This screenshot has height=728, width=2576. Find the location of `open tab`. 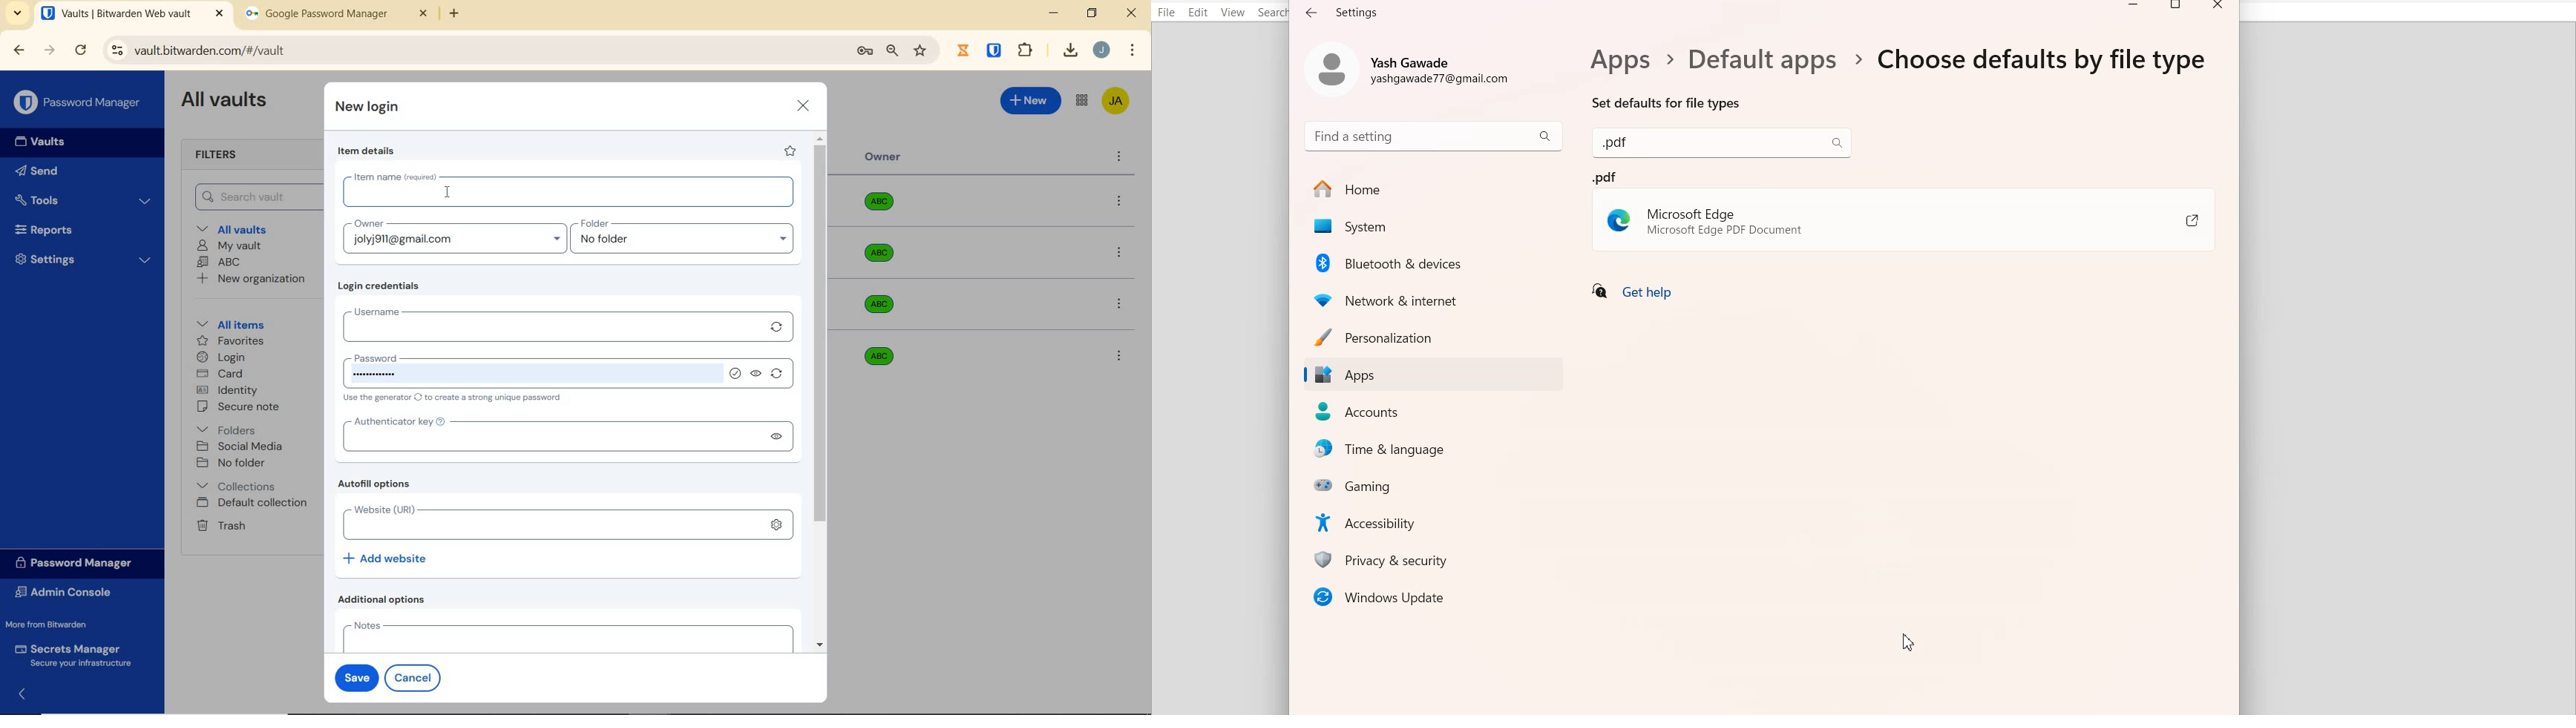

open tab is located at coordinates (132, 14).